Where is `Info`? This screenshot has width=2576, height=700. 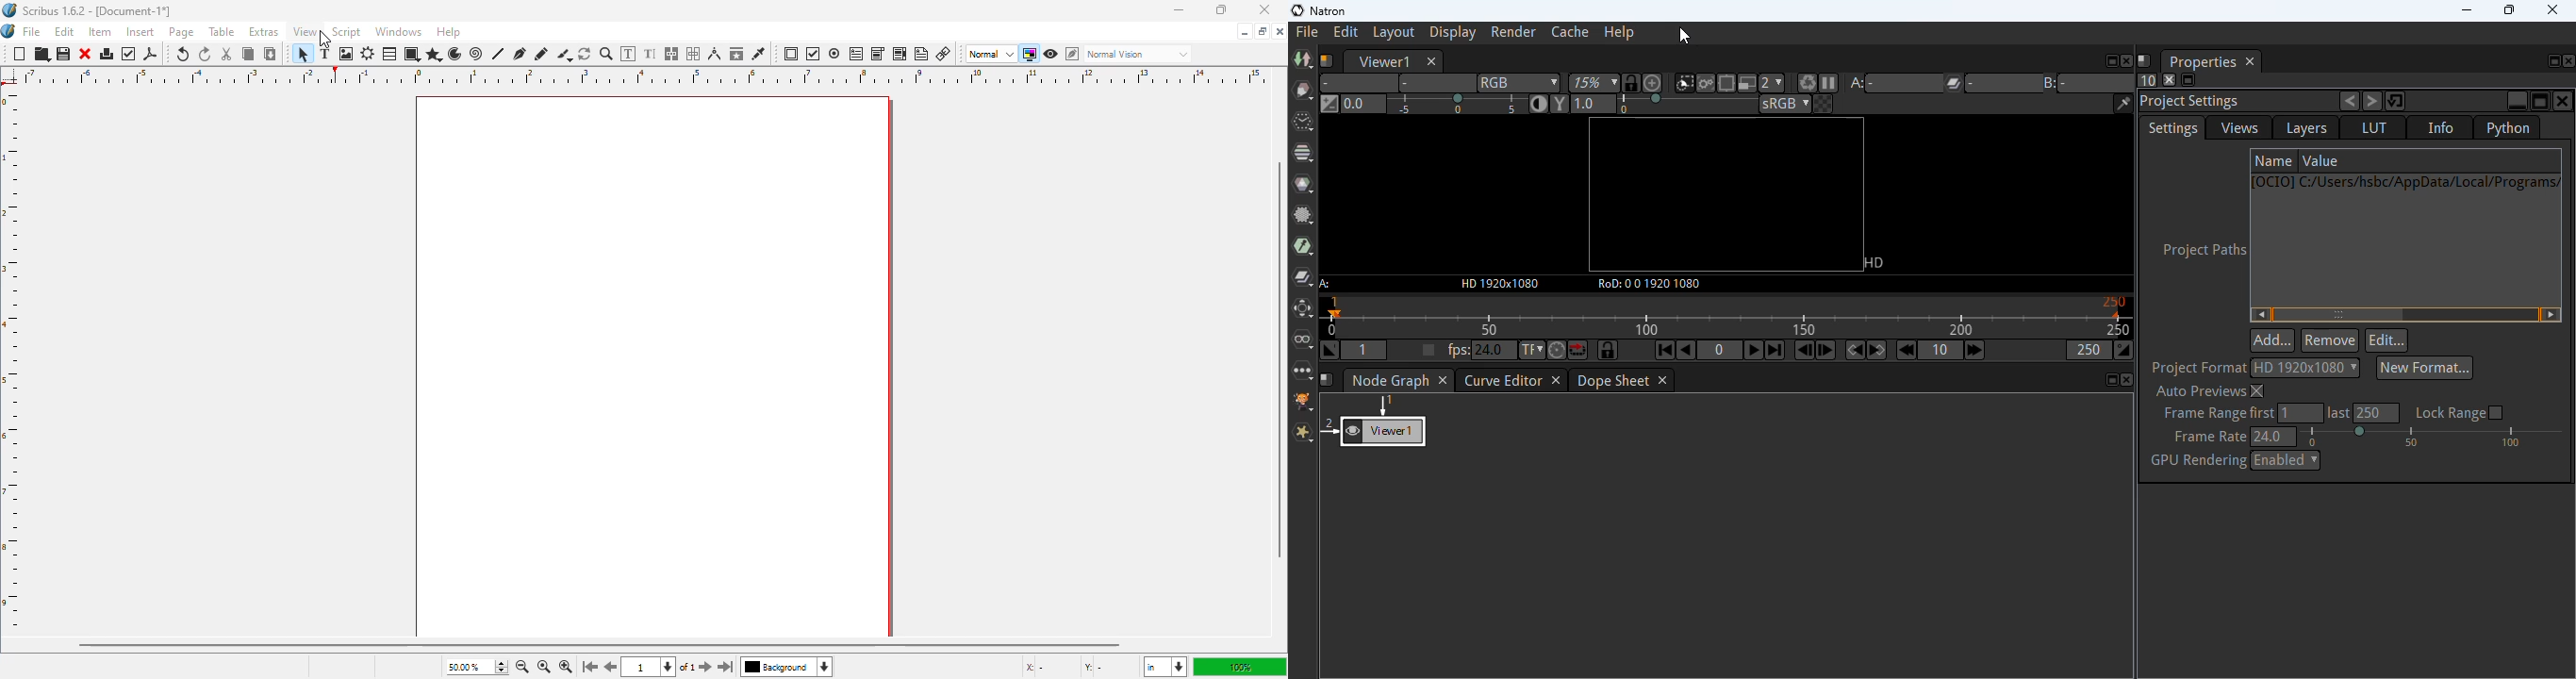 Info is located at coordinates (2441, 127).